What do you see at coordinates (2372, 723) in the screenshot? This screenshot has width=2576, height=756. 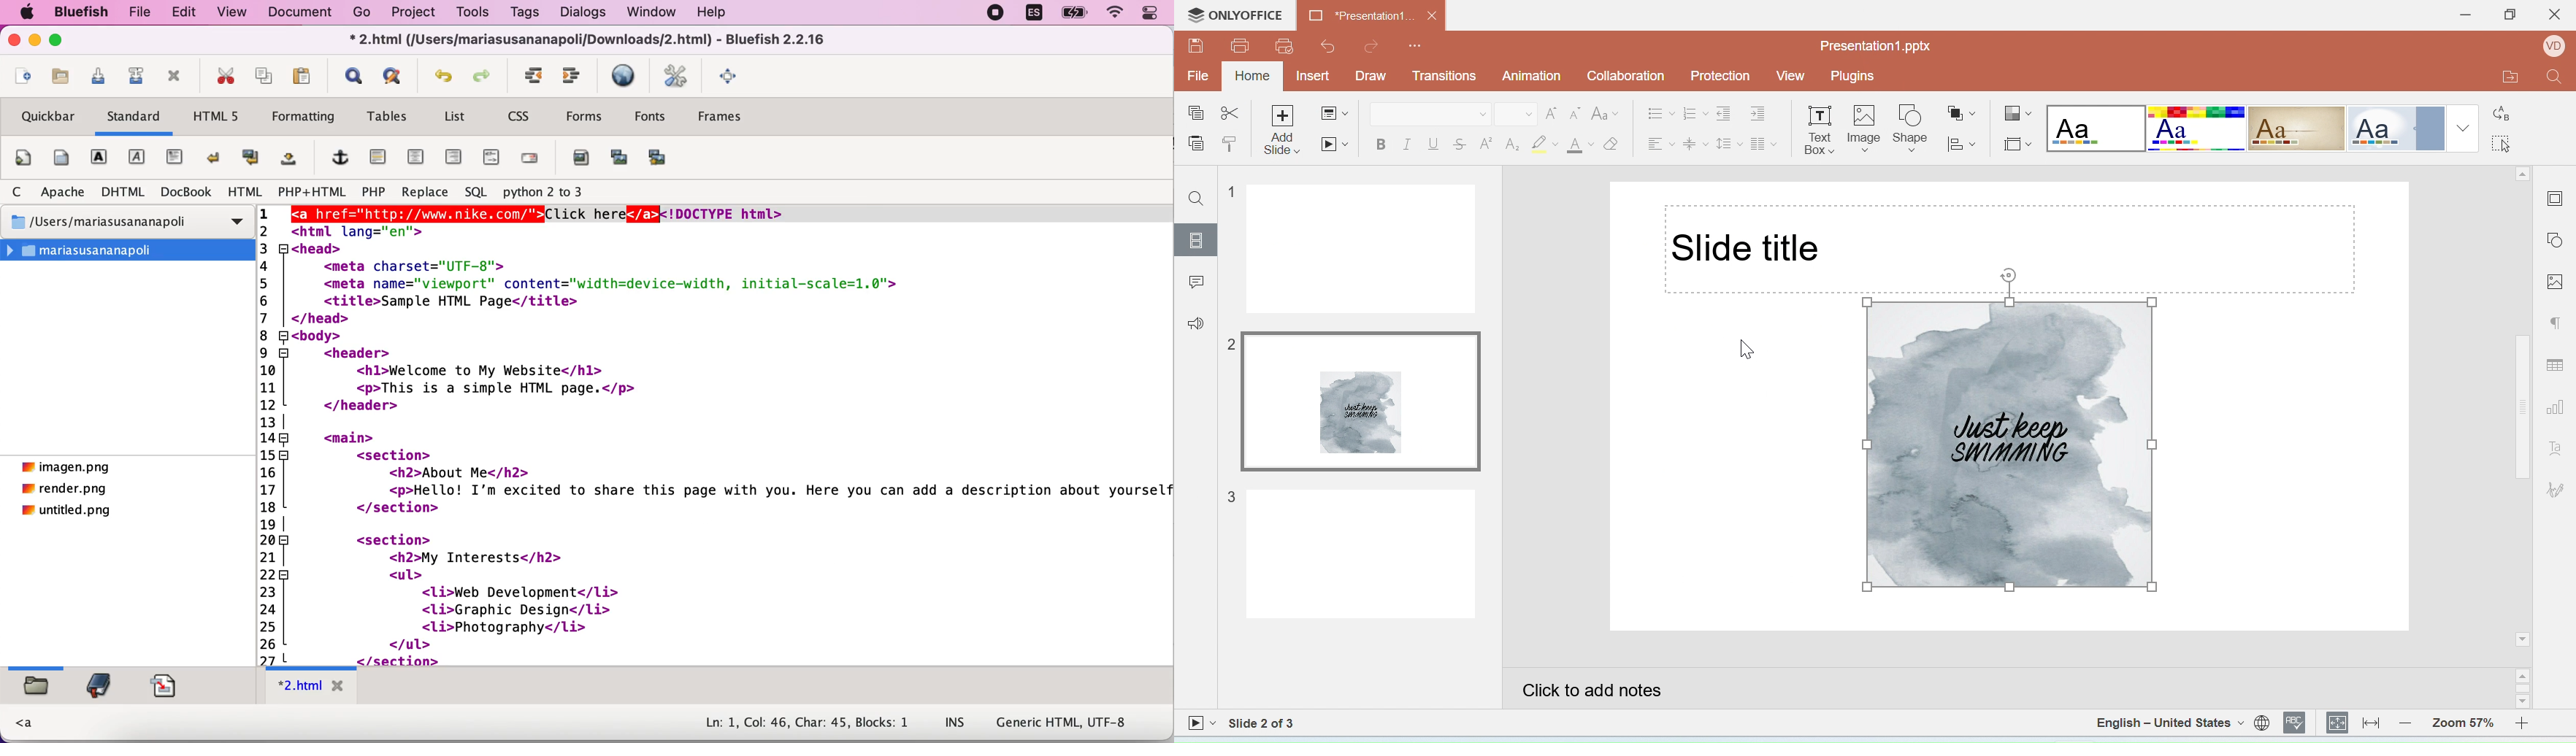 I see `Fit to width` at bounding box center [2372, 723].